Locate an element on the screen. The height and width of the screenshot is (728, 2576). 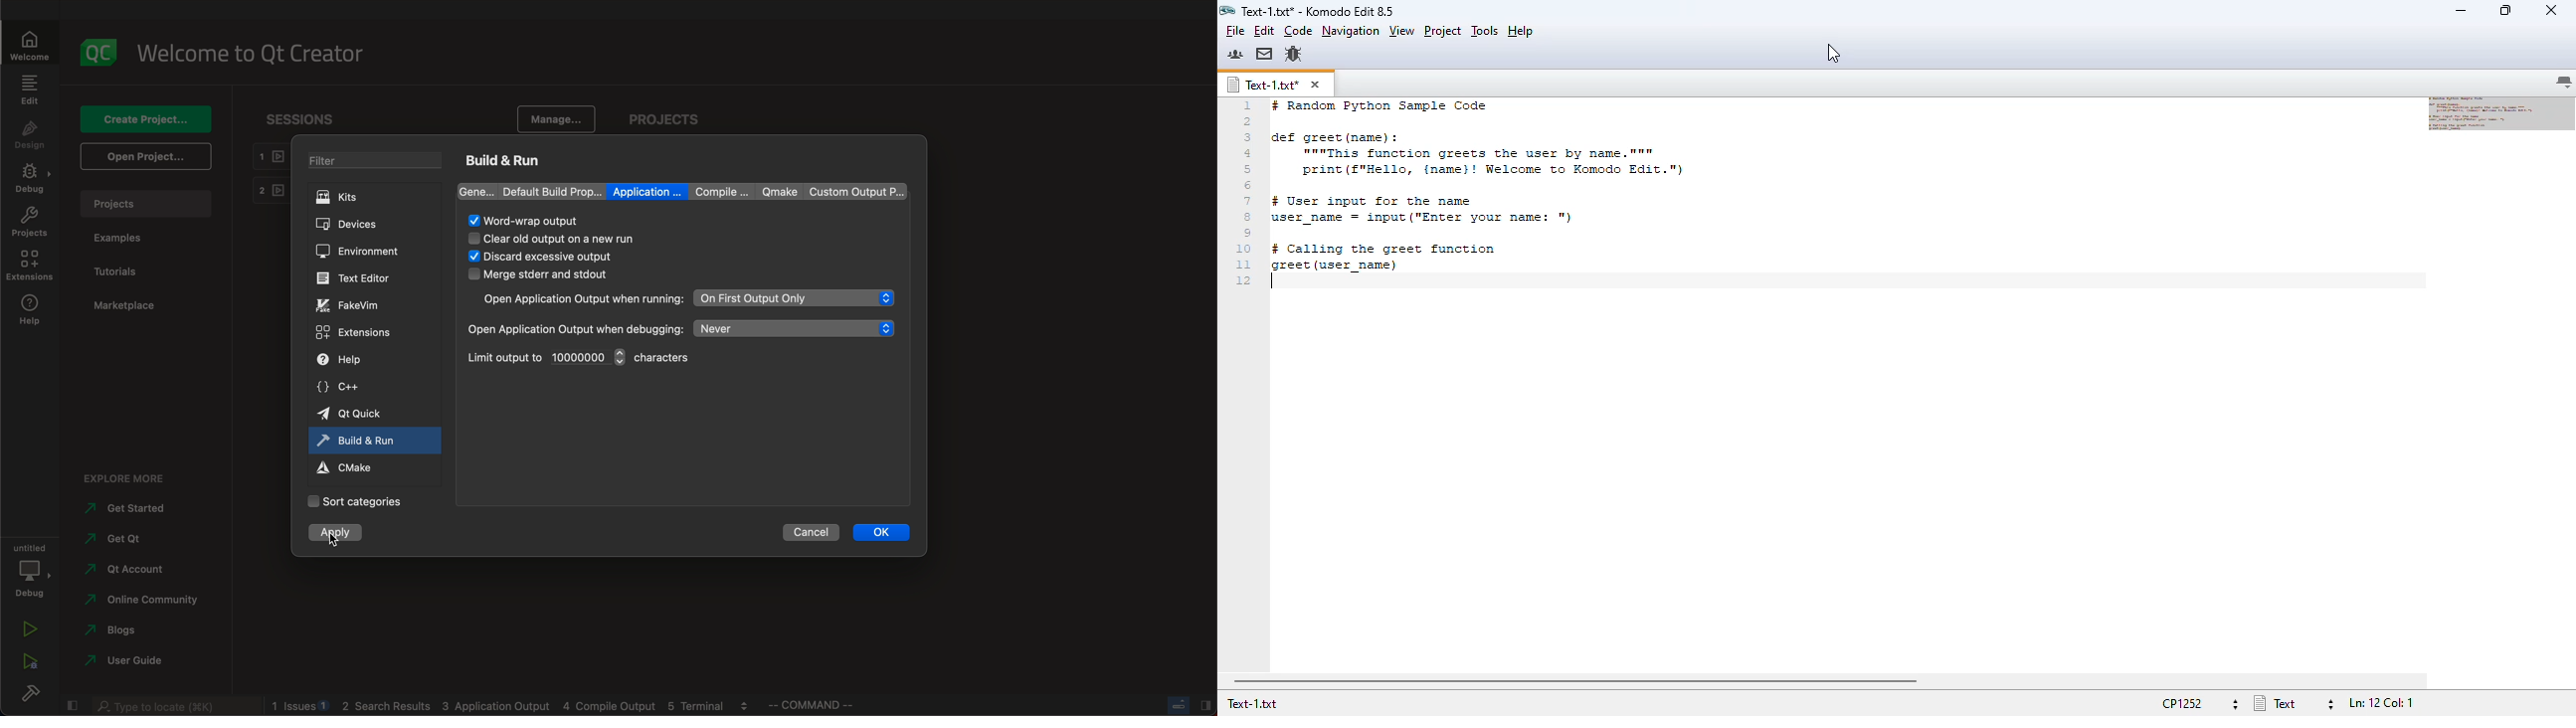
title is located at coordinates (1319, 11).